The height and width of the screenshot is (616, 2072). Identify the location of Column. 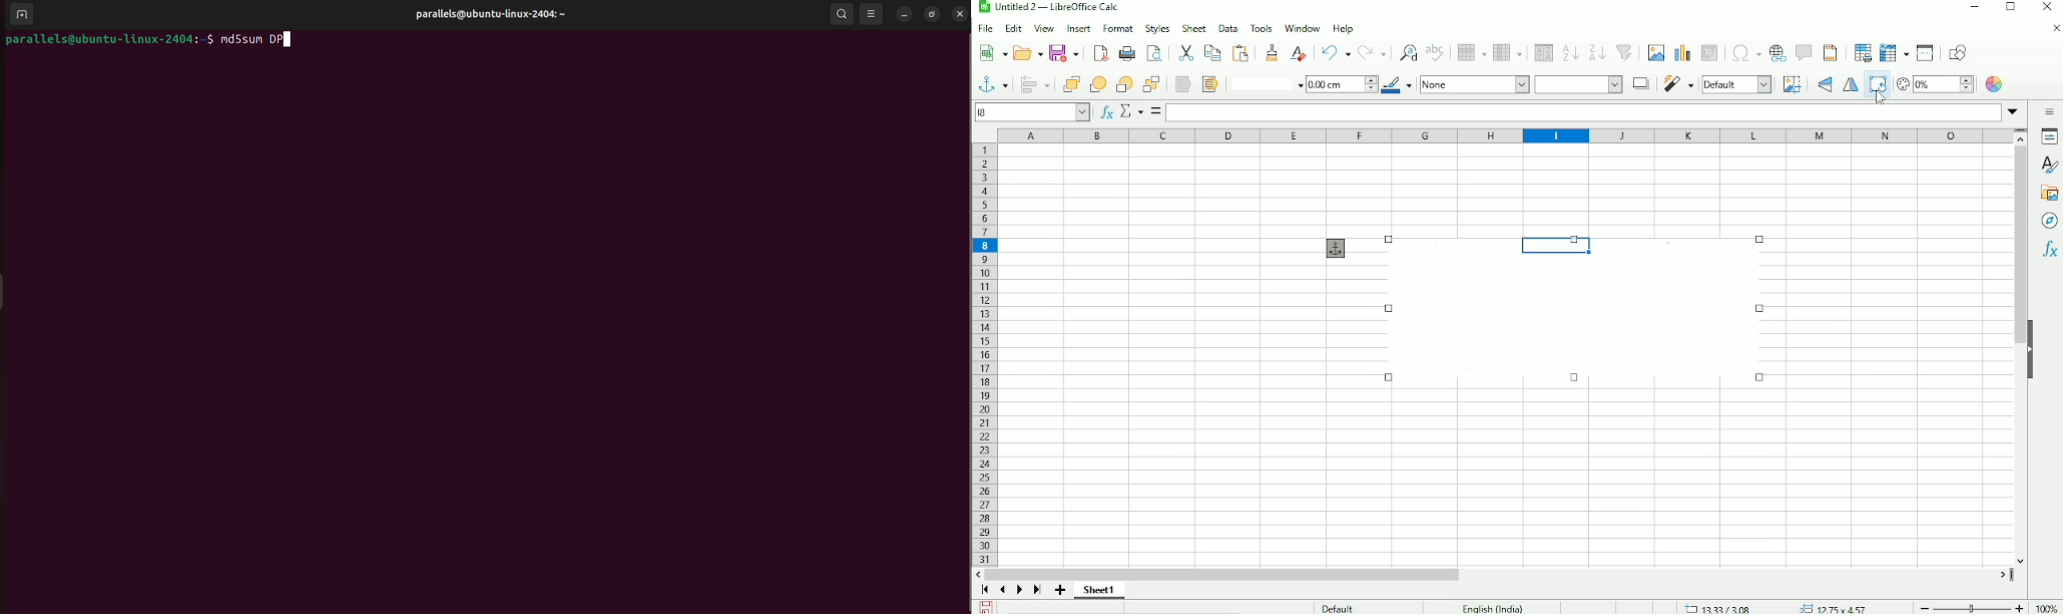
(1507, 52).